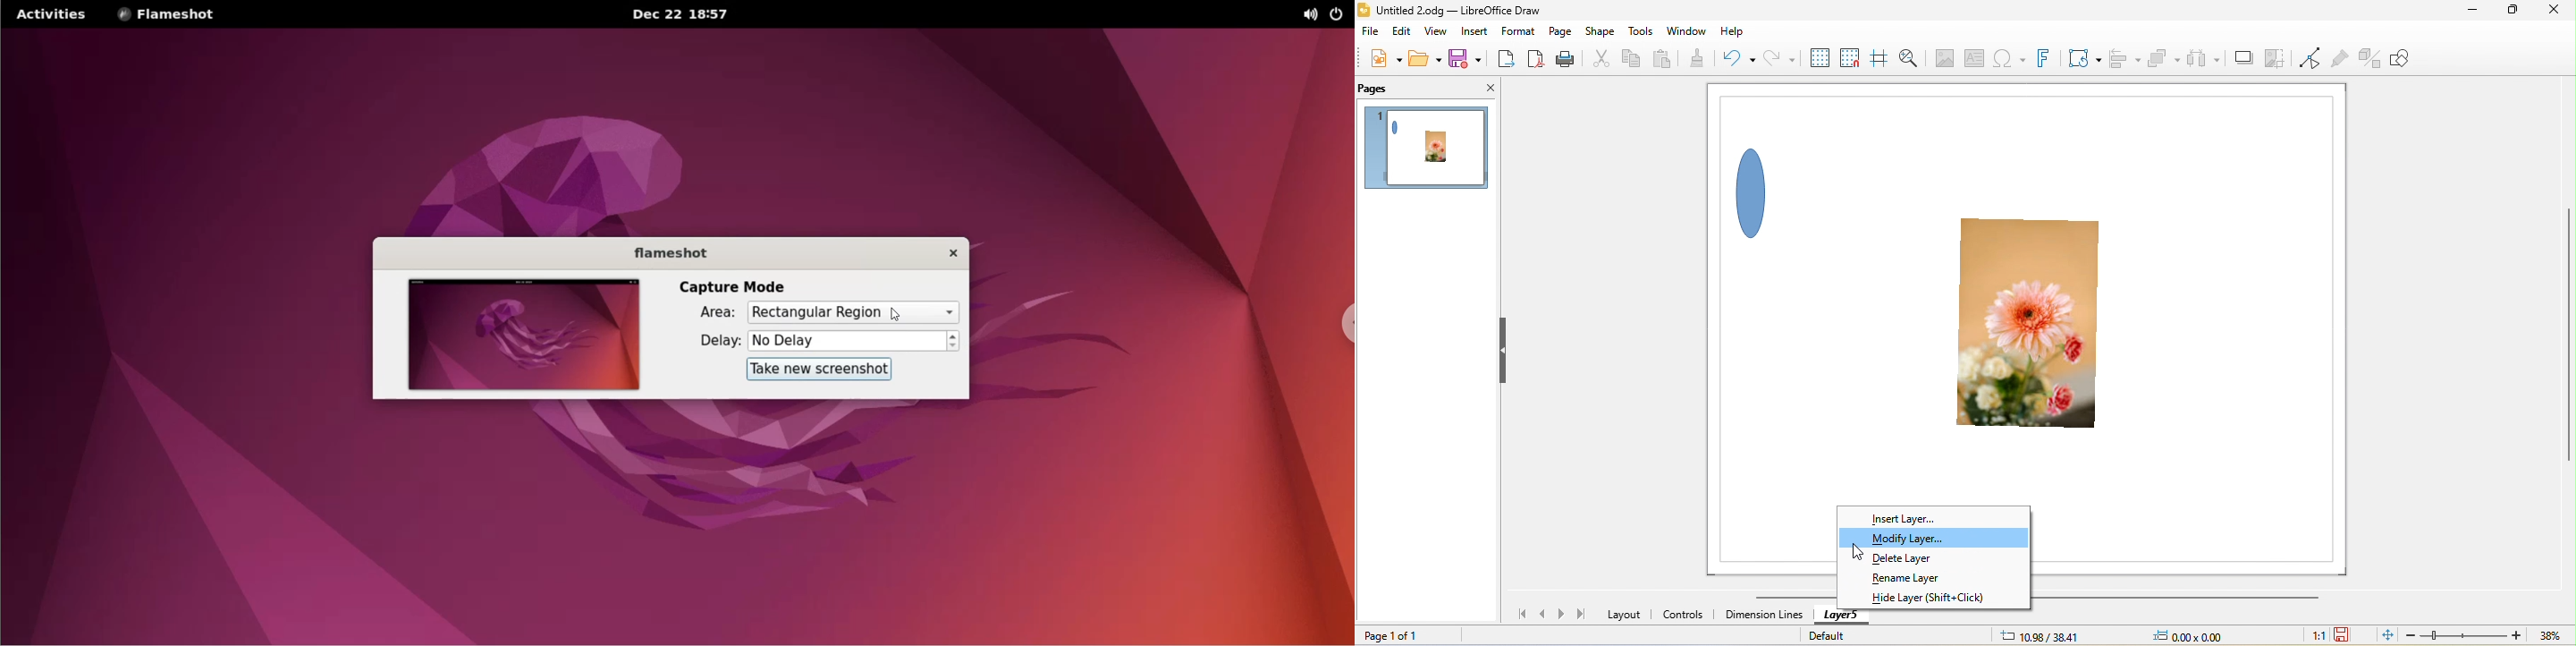 The width and height of the screenshot is (2576, 672). What do you see at coordinates (1704, 59) in the screenshot?
I see `clone formatting` at bounding box center [1704, 59].